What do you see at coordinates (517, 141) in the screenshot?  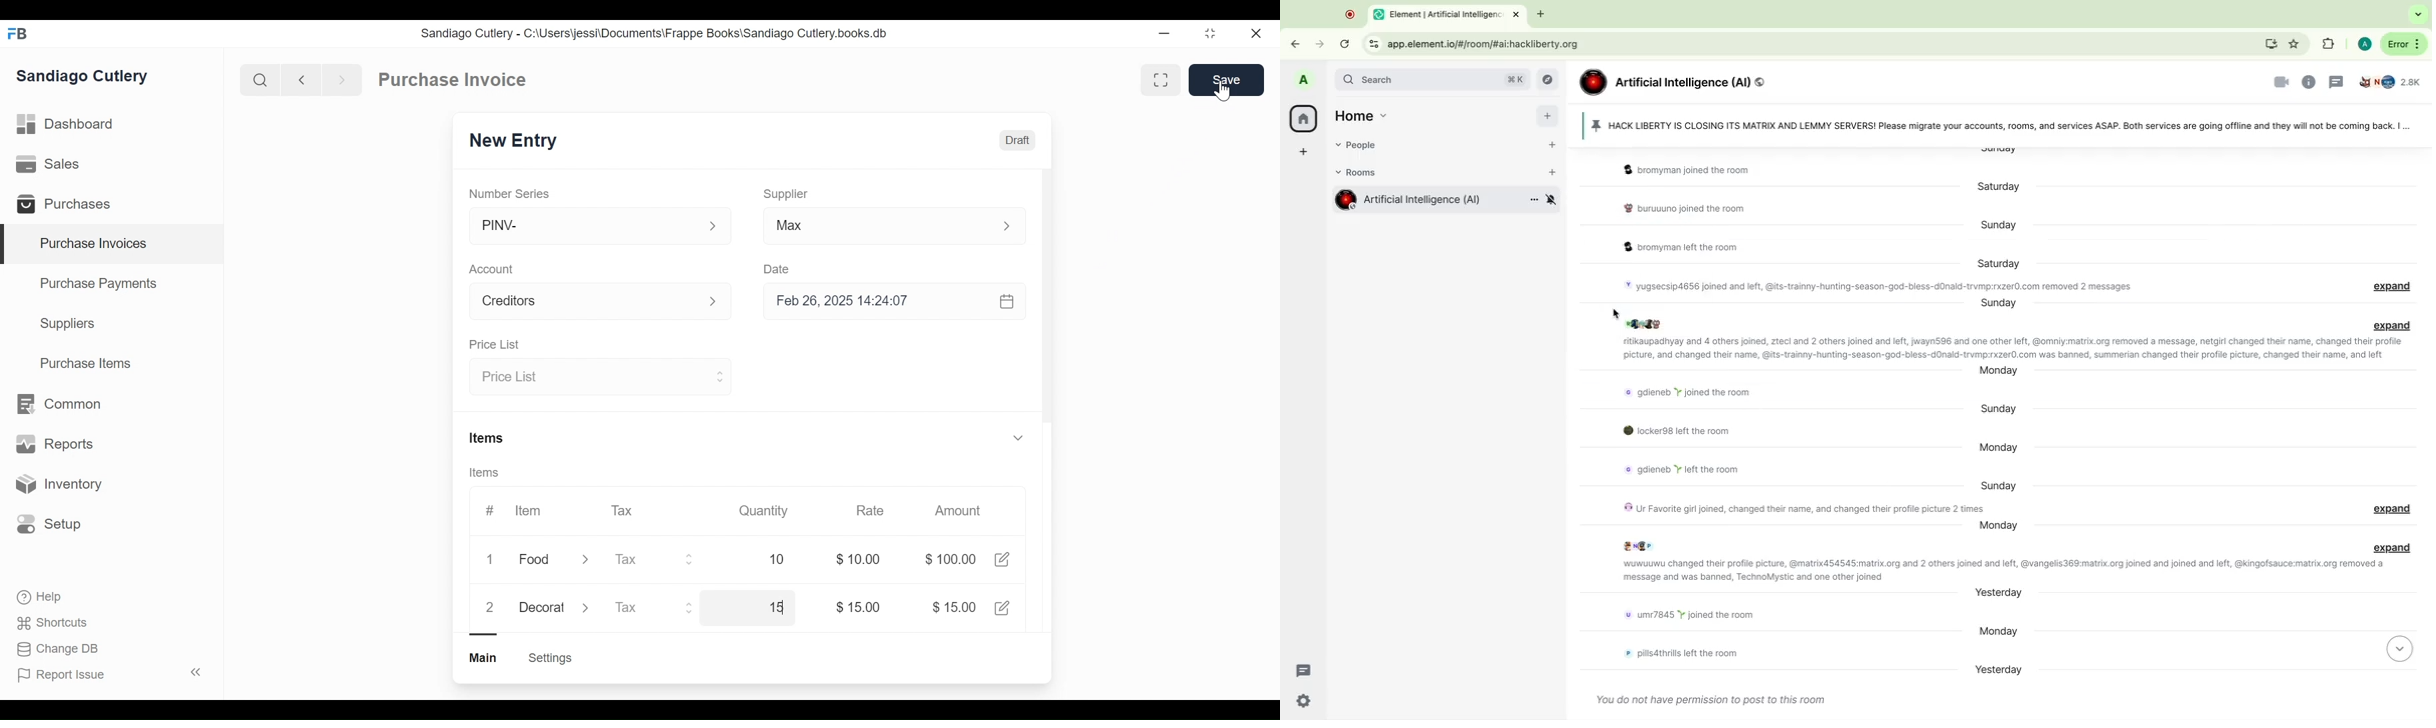 I see `New Entry` at bounding box center [517, 141].